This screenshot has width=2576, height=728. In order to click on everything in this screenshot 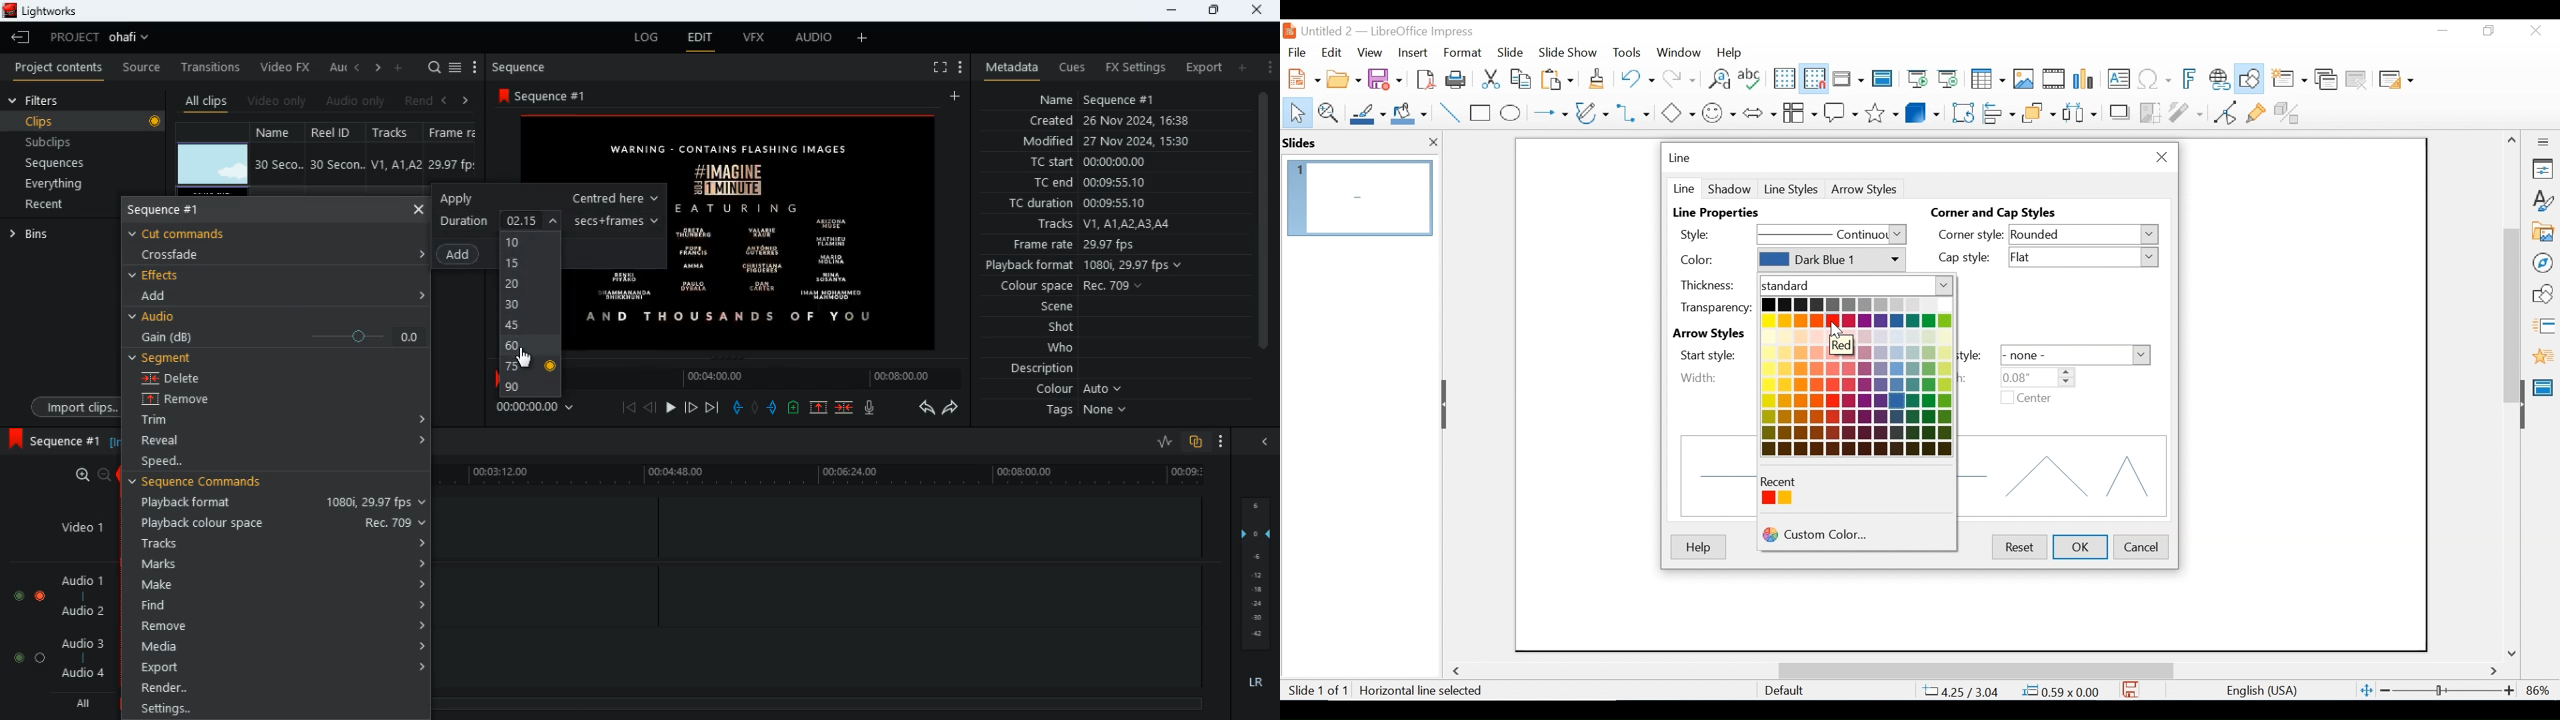, I will do `click(51, 185)`.